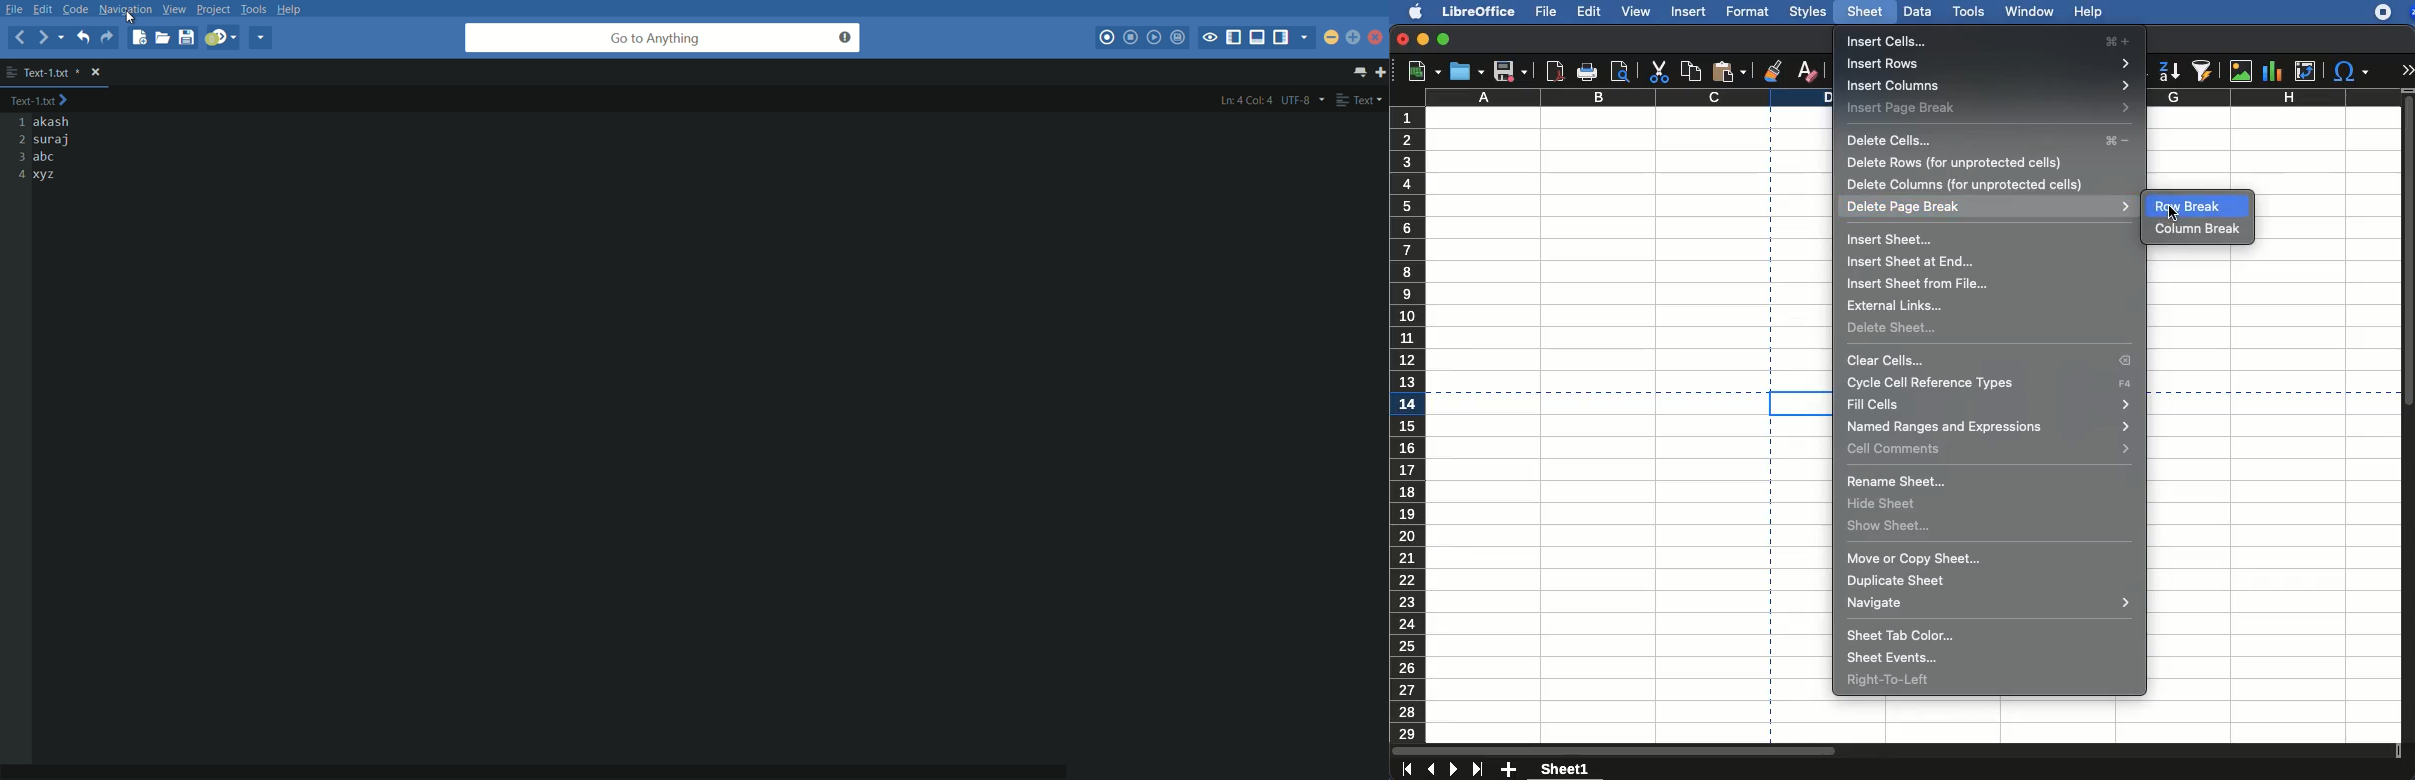 Image resolution: width=2436 pixels, height=784 pixels. What do you see at coordinates (2241, 72) in the screenshot?
I see `image` at bounding box center [2241, 72].